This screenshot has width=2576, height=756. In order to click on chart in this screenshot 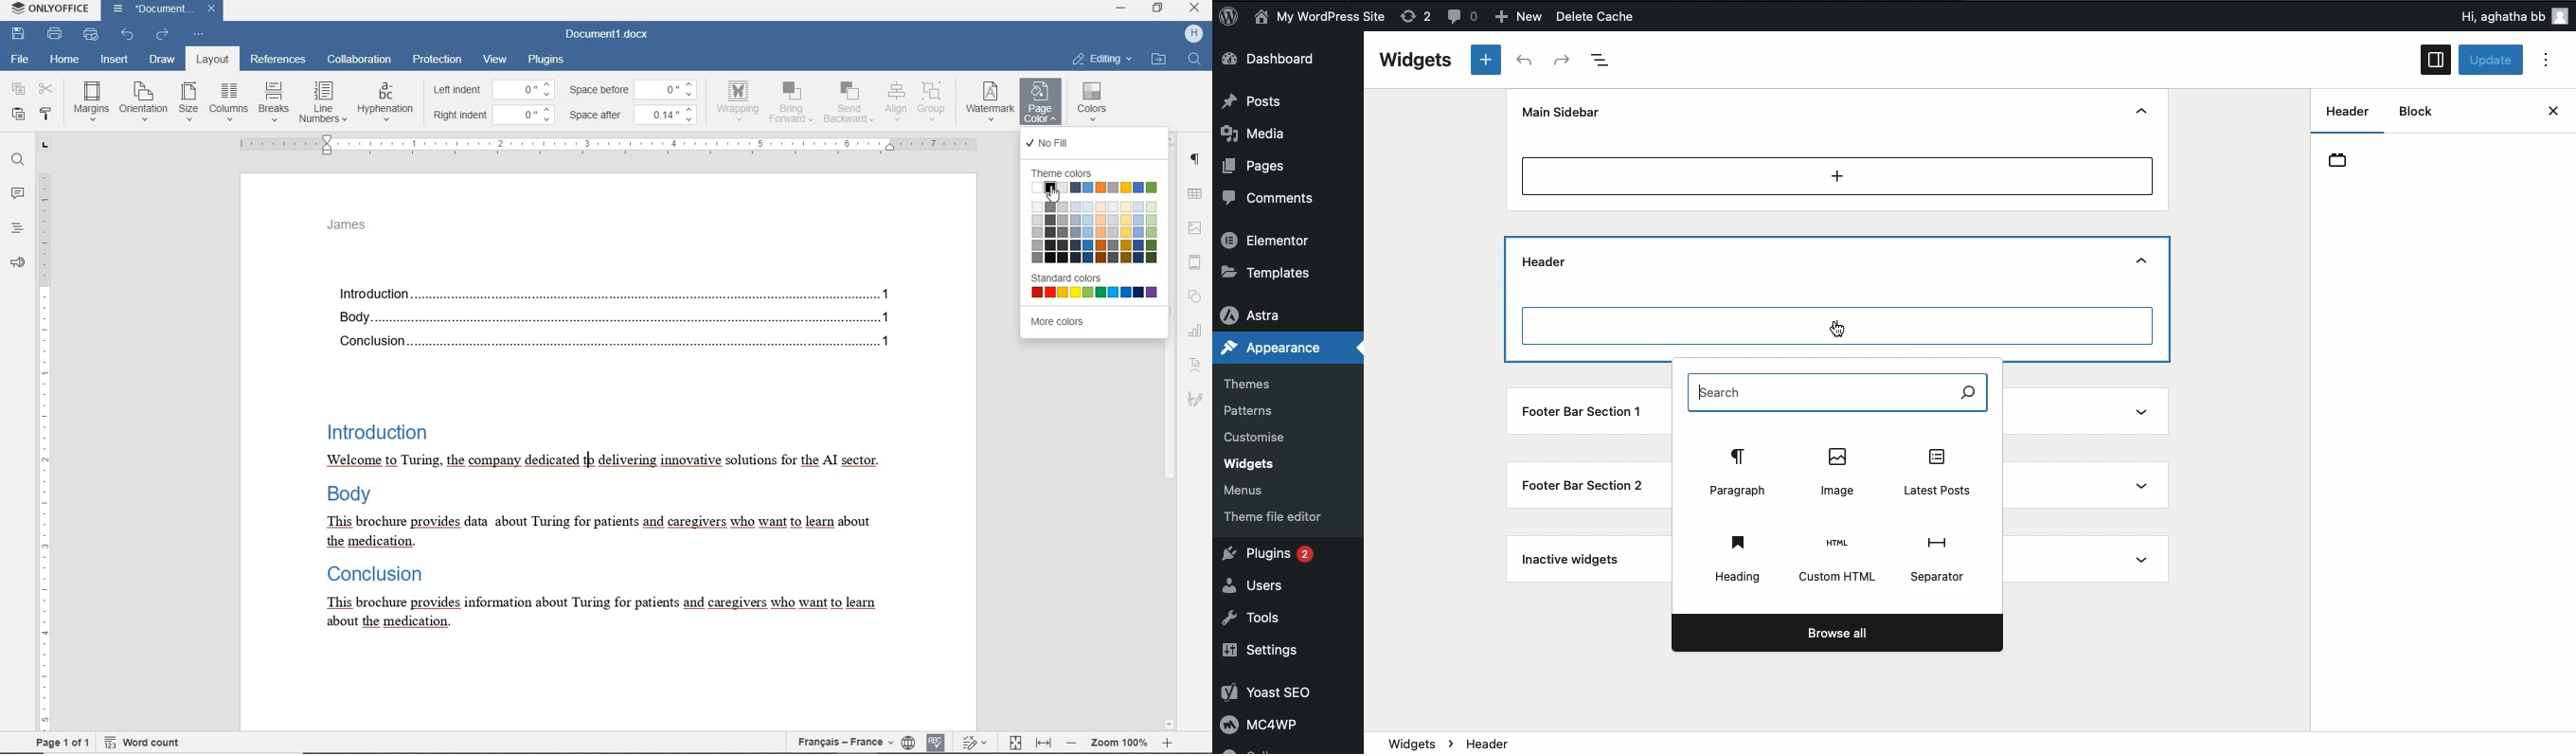, I will do `click(1197, 332)`.